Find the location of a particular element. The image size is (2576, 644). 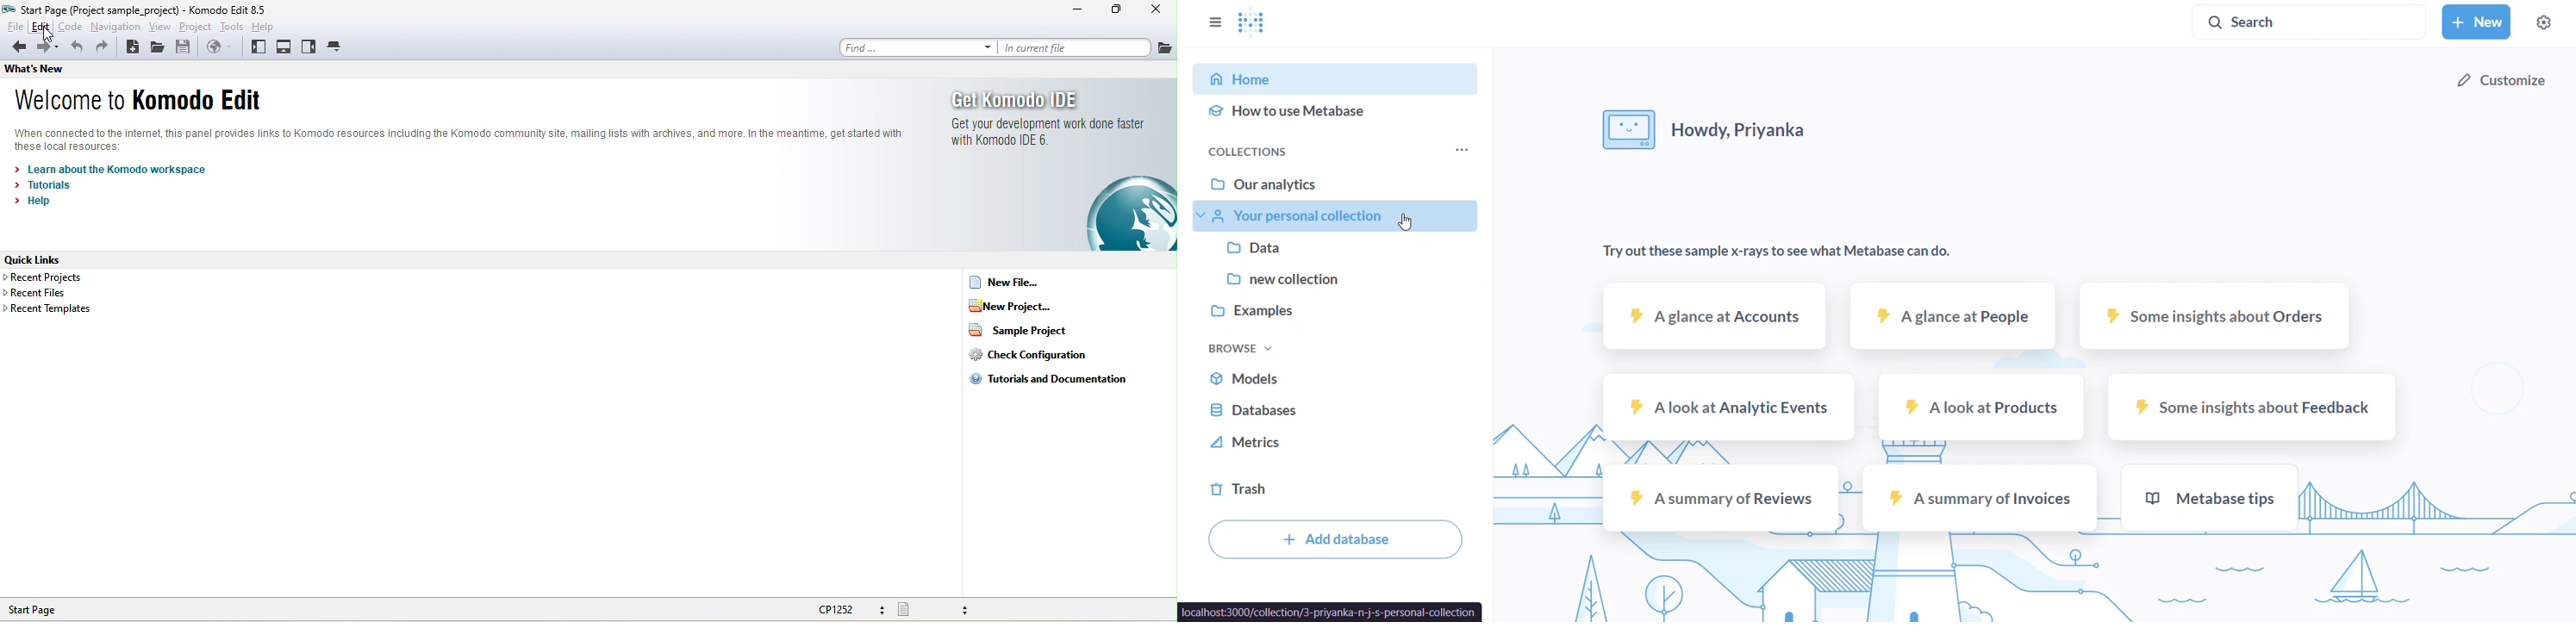

new collection is located at coordinates (1340, 276).